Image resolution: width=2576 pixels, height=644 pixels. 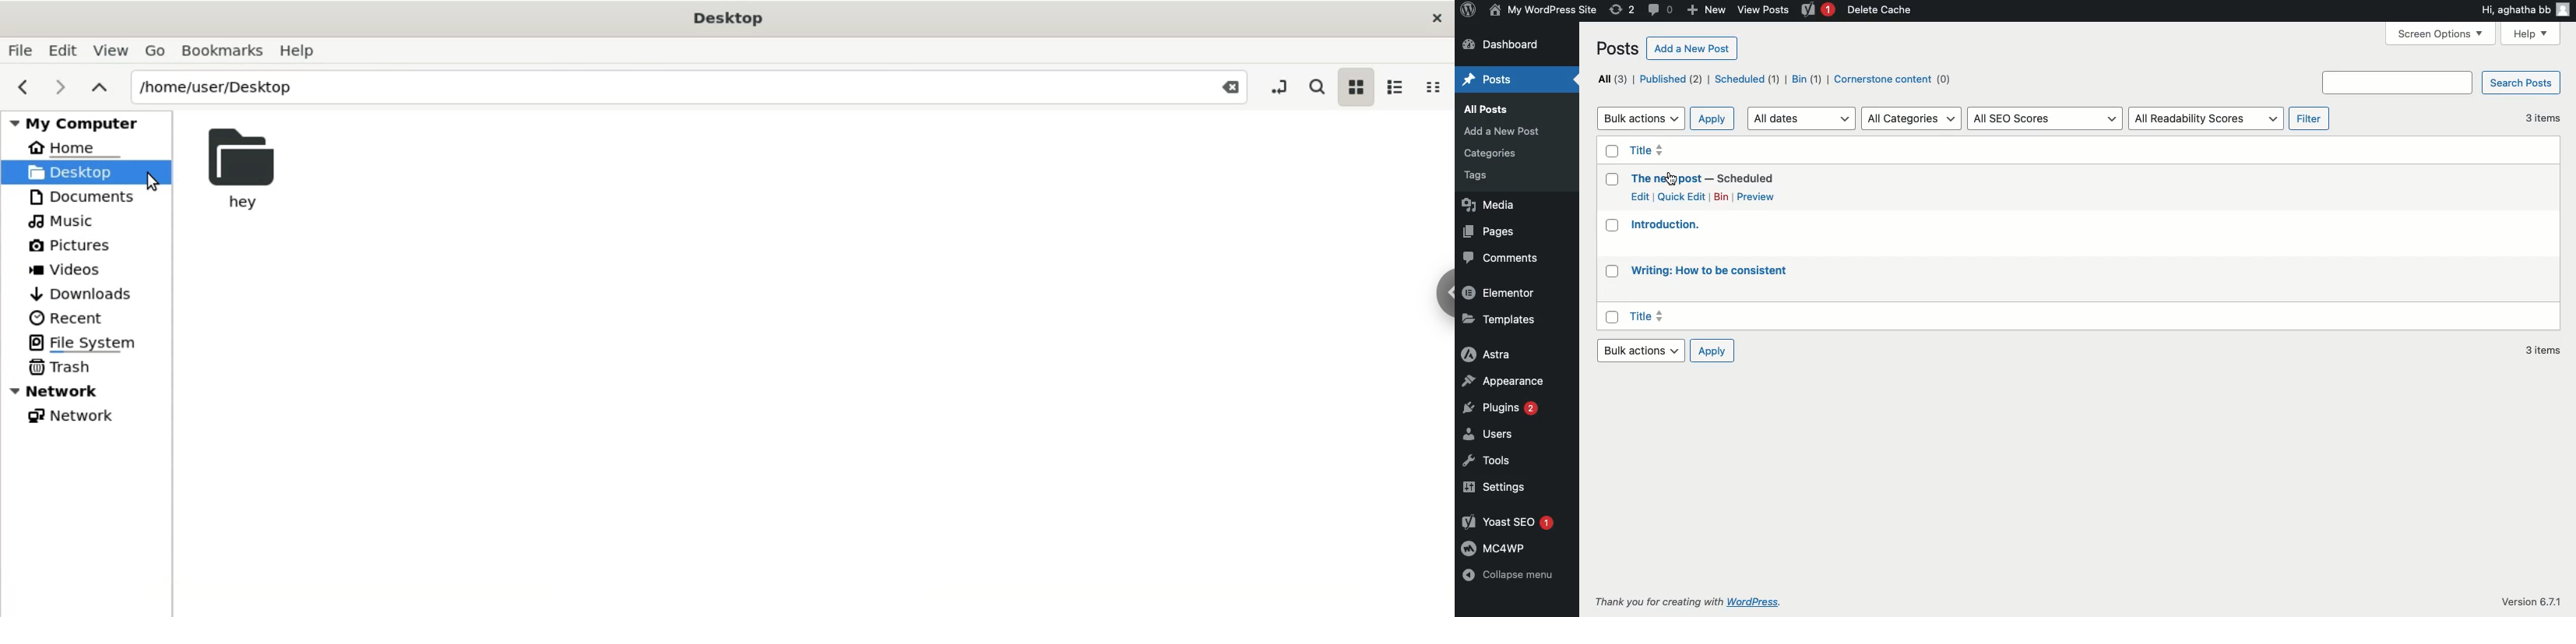 I want to click on Version 6.7, so click(x=2526, y=602).